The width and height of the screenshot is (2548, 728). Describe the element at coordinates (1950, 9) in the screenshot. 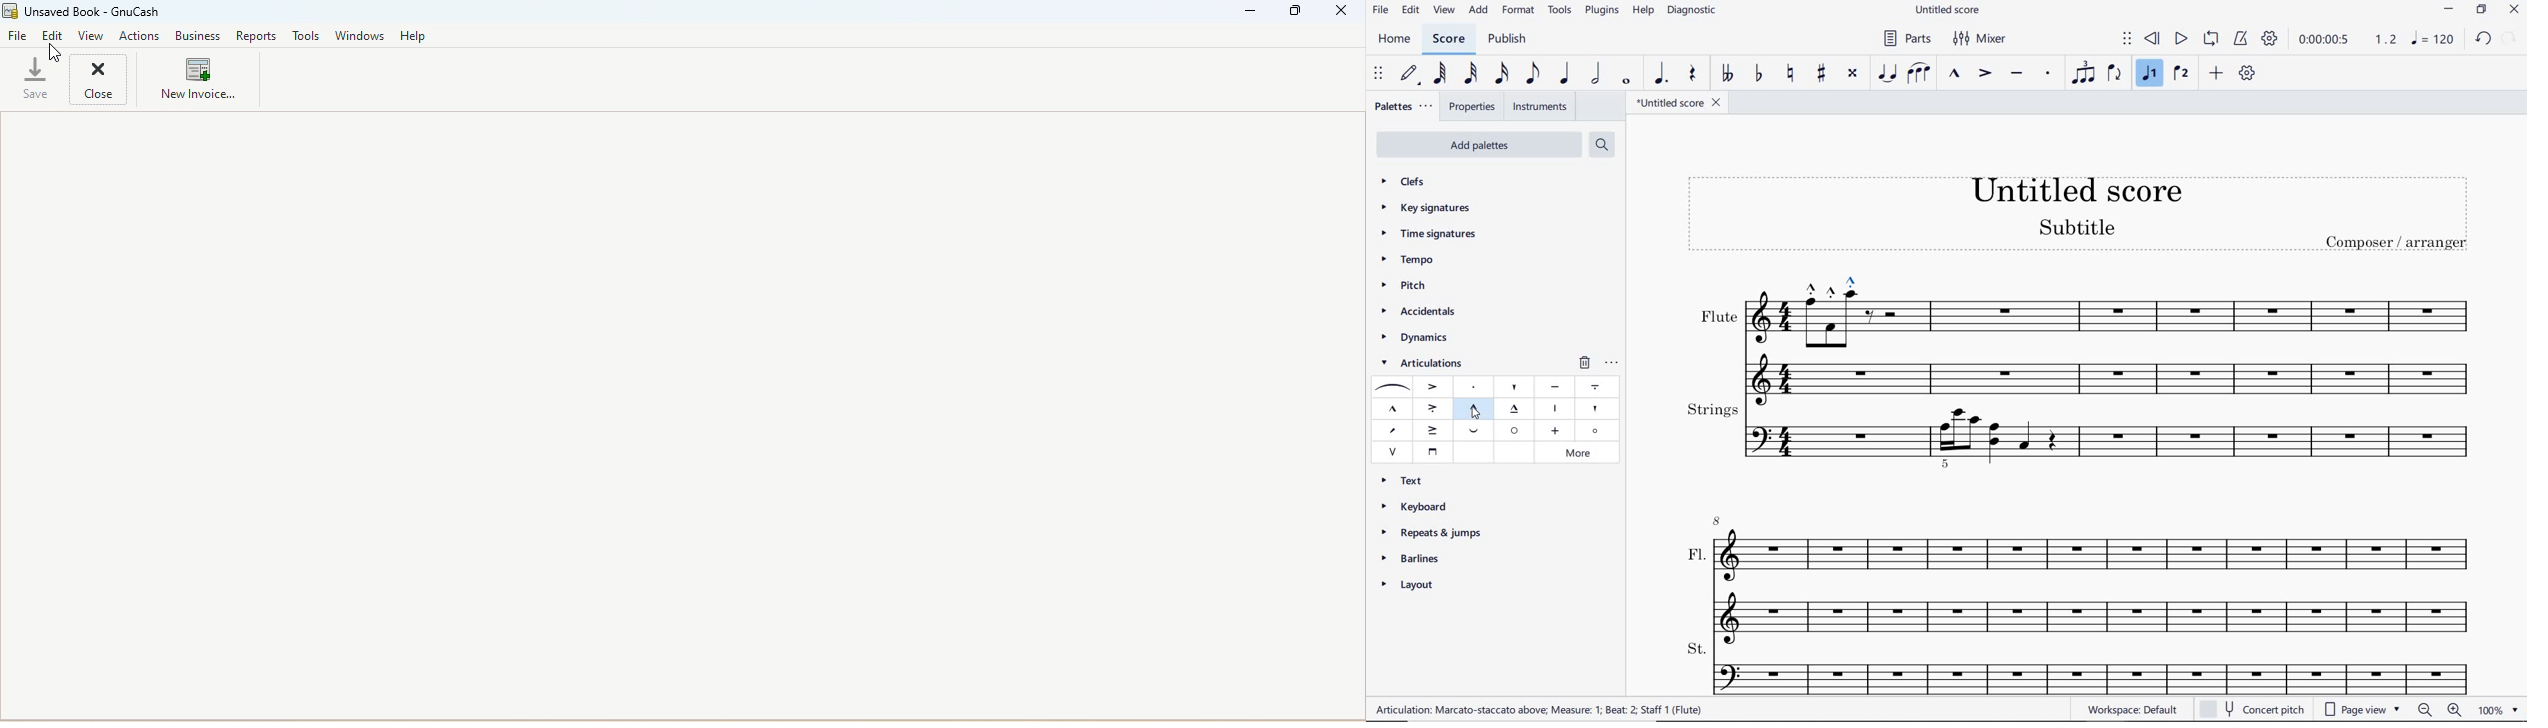

I see `file name` at that location.